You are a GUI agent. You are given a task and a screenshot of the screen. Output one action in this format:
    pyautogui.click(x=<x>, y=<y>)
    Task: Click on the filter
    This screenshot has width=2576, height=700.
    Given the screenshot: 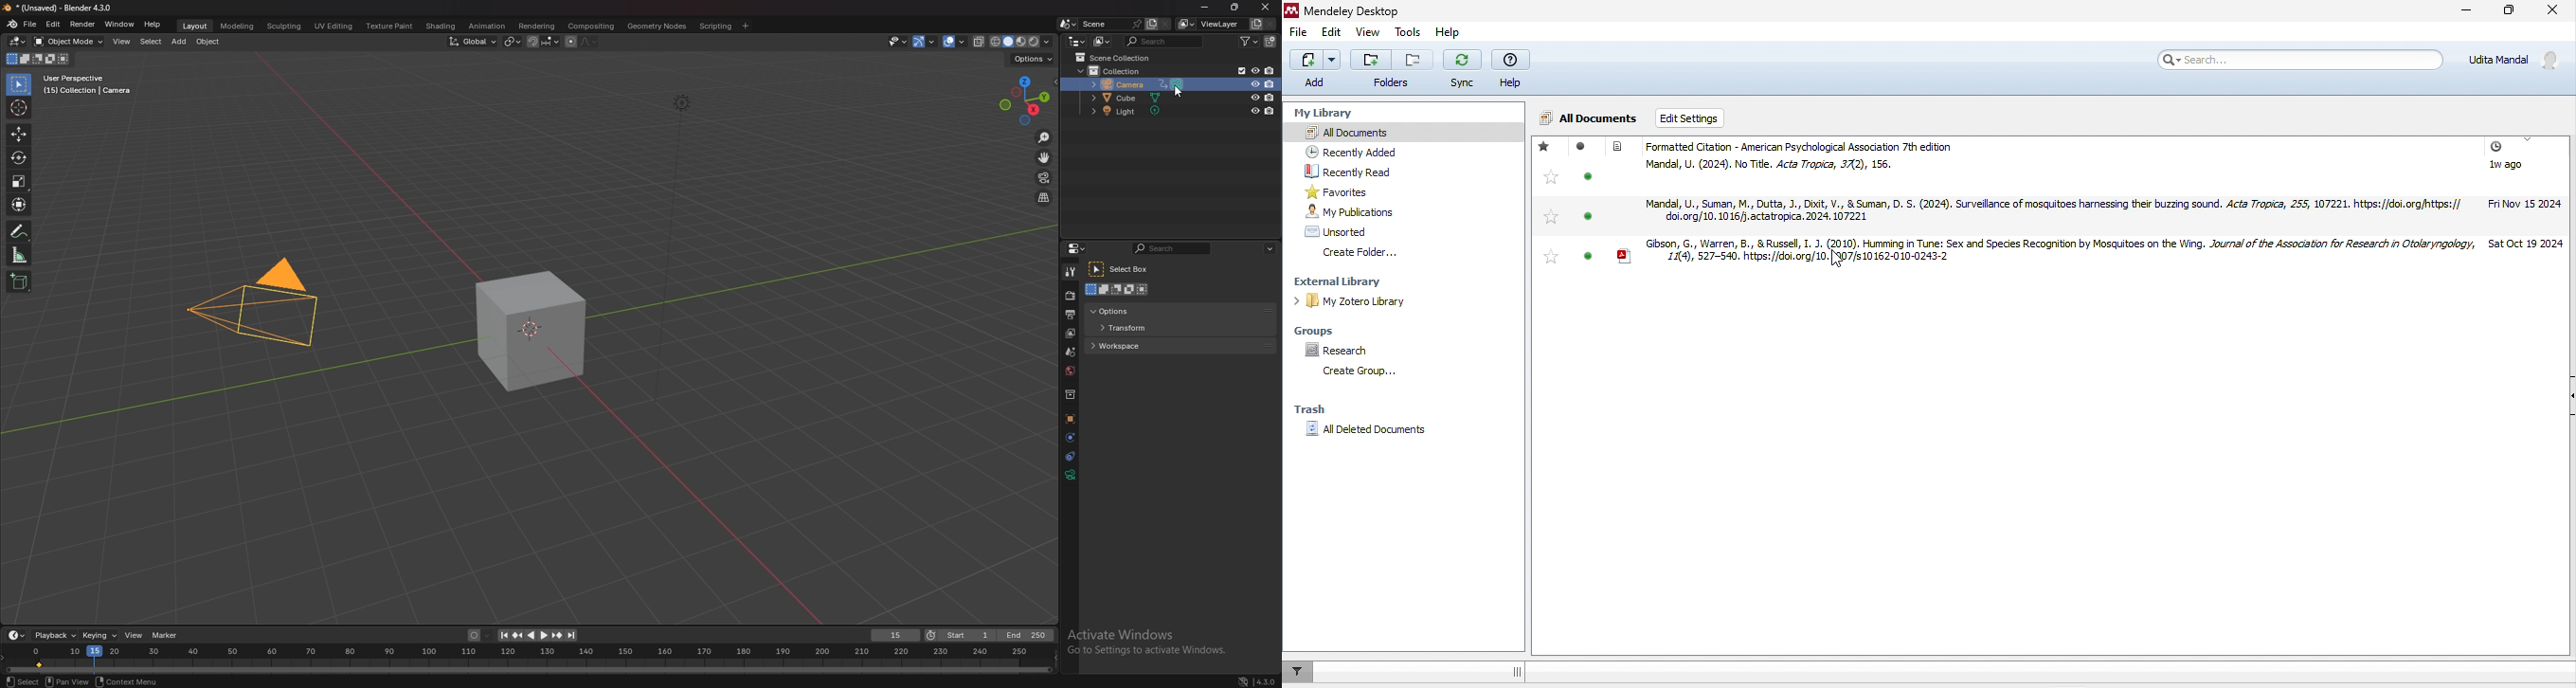 What is the action you would take?
    pyautogui.click(x=1301, y=671)
    